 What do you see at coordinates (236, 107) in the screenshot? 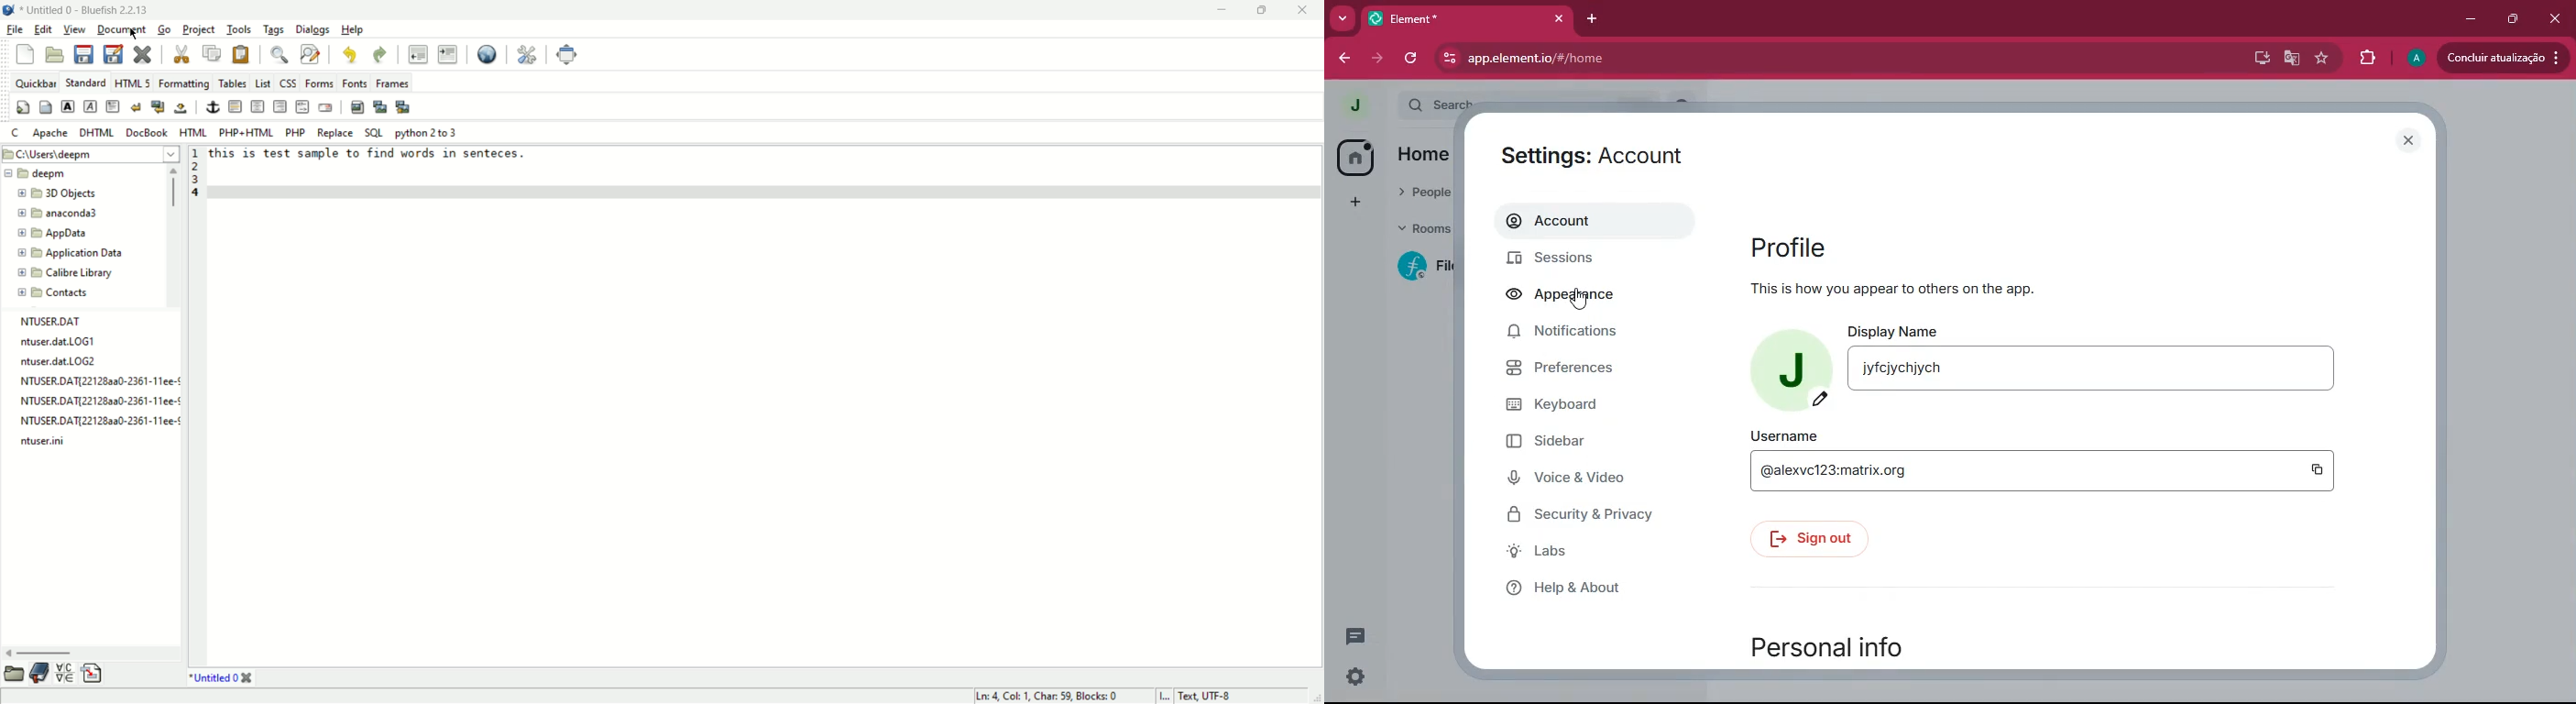
I see `horizontal rule` at bounding box center [236, 107].